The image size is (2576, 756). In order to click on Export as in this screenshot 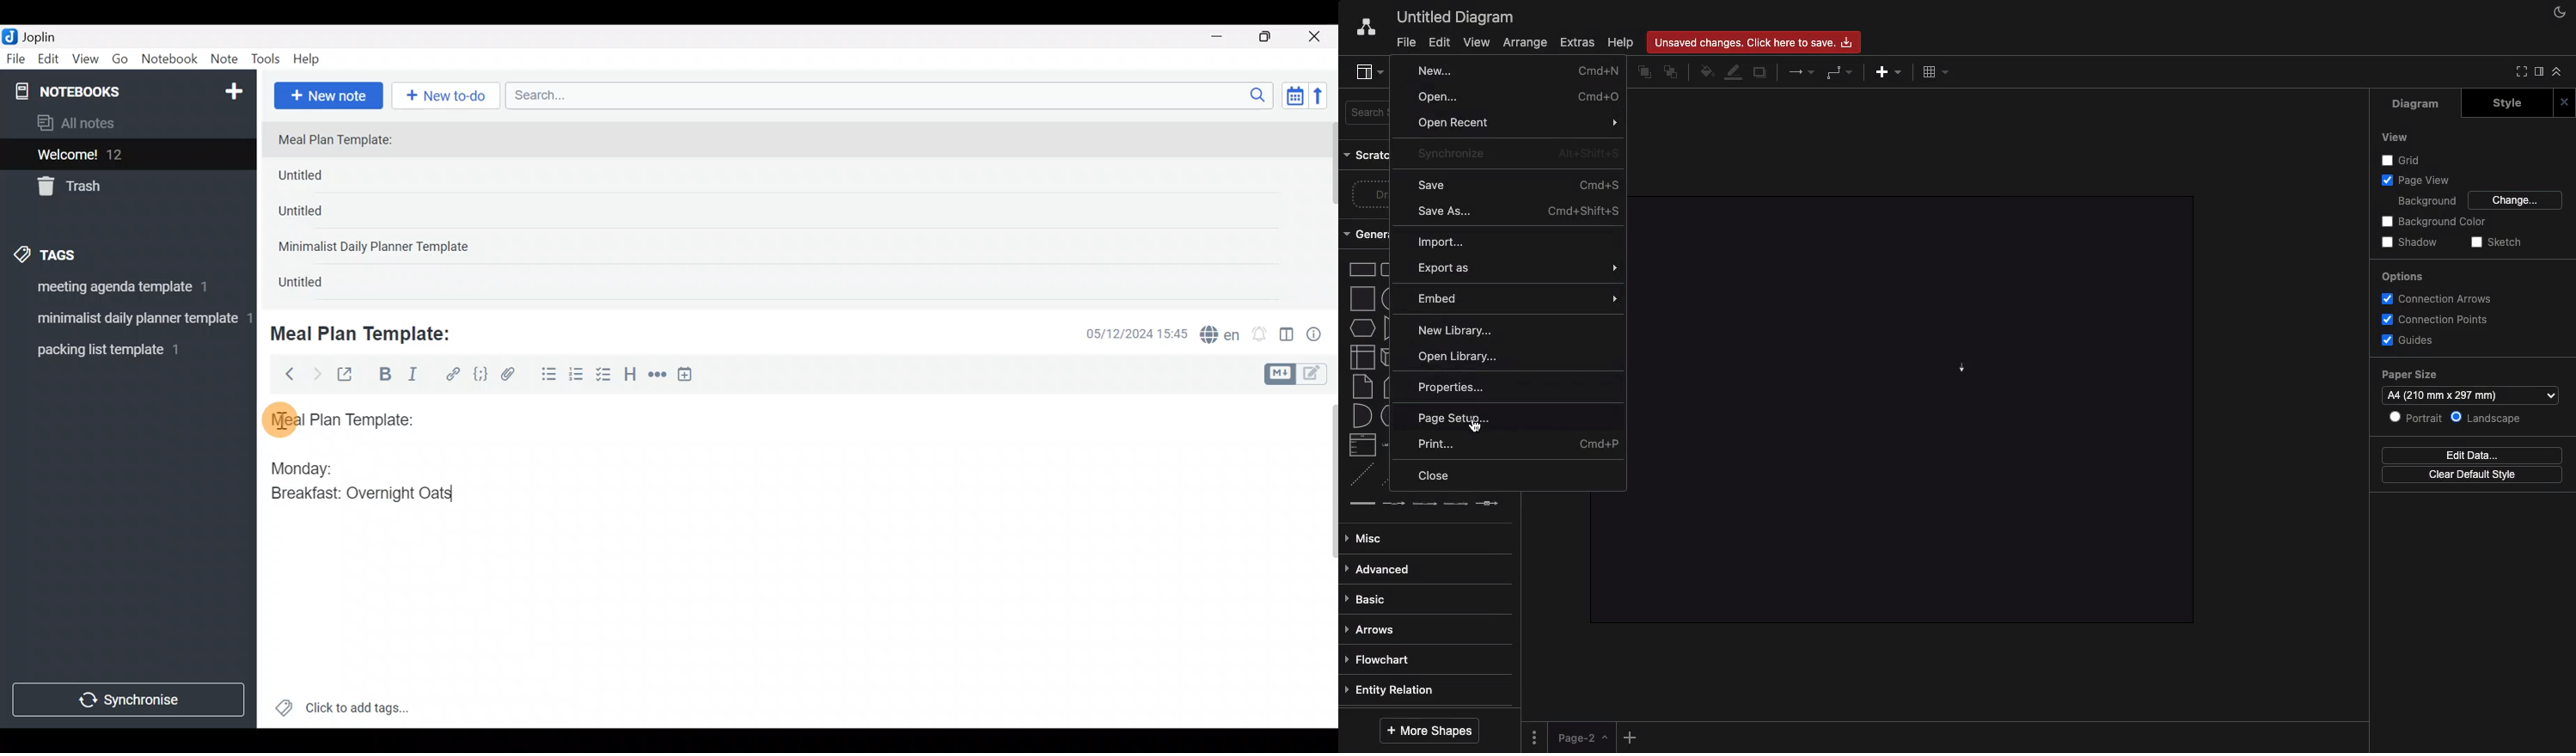, I will do `click(1518, 269)`.